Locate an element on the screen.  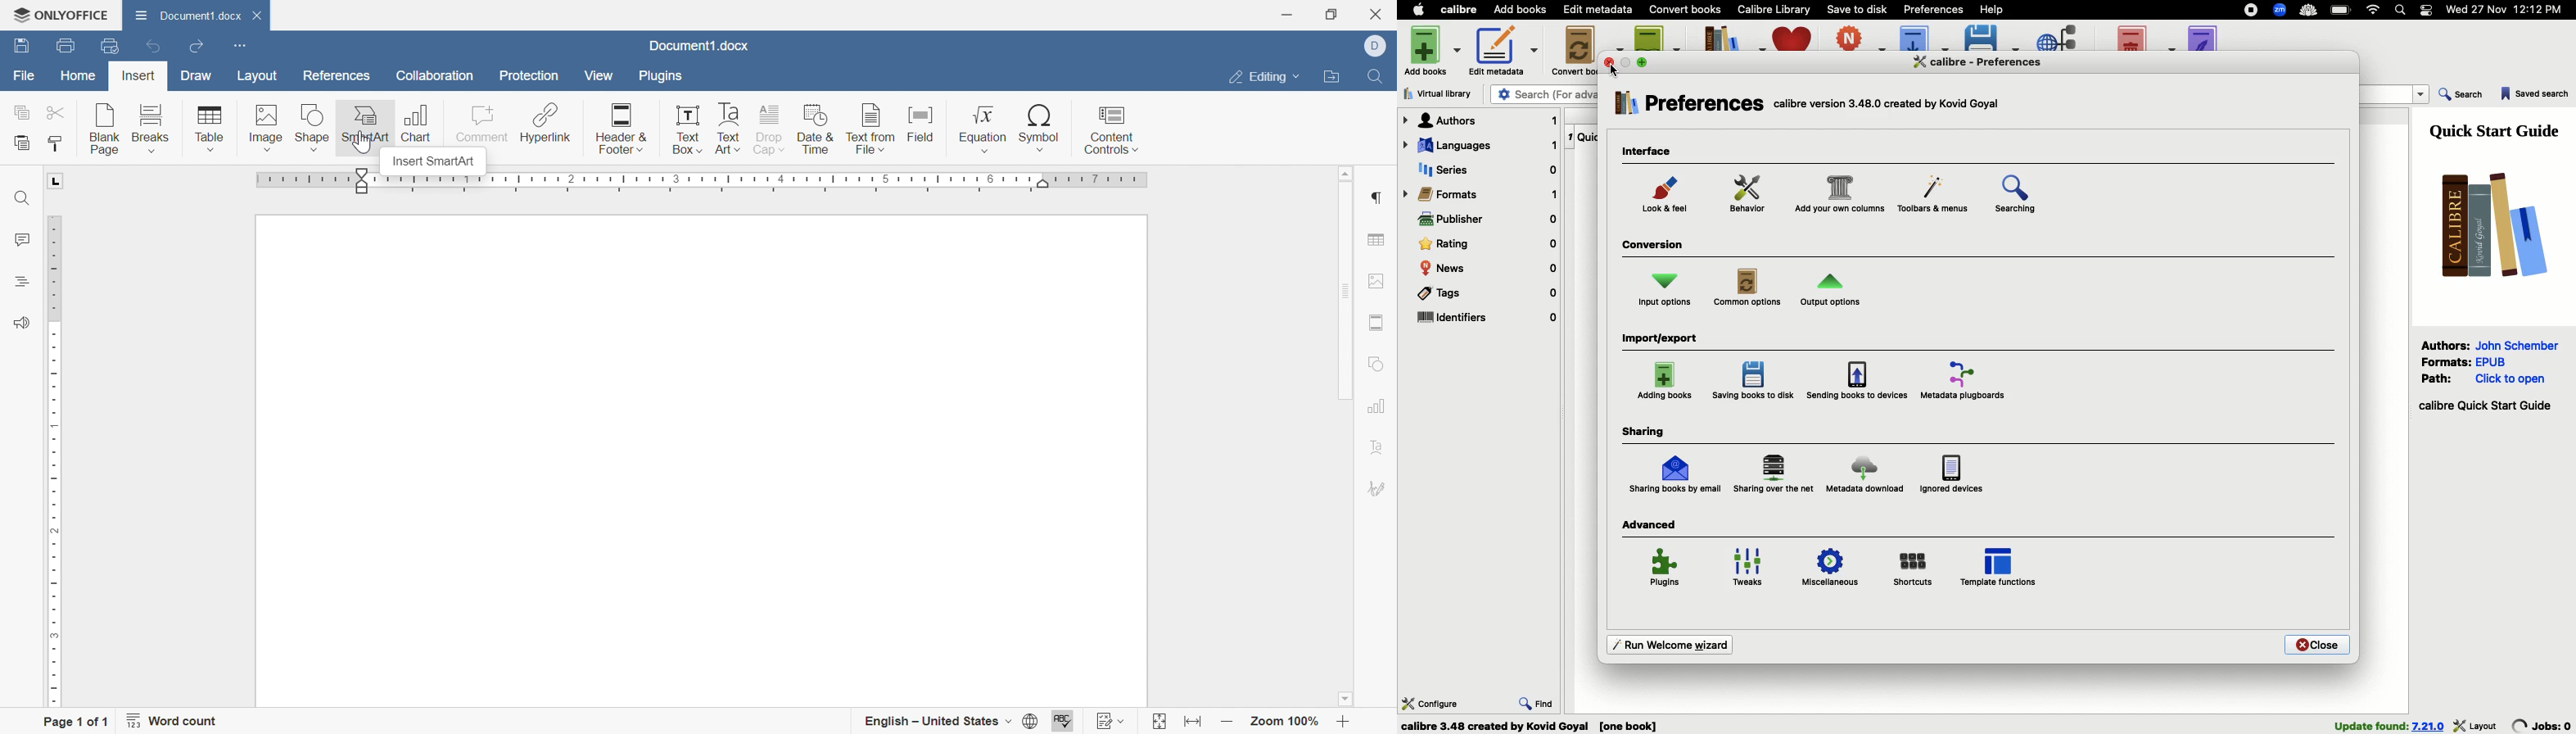
Text art is located at coordinates (729, 130).